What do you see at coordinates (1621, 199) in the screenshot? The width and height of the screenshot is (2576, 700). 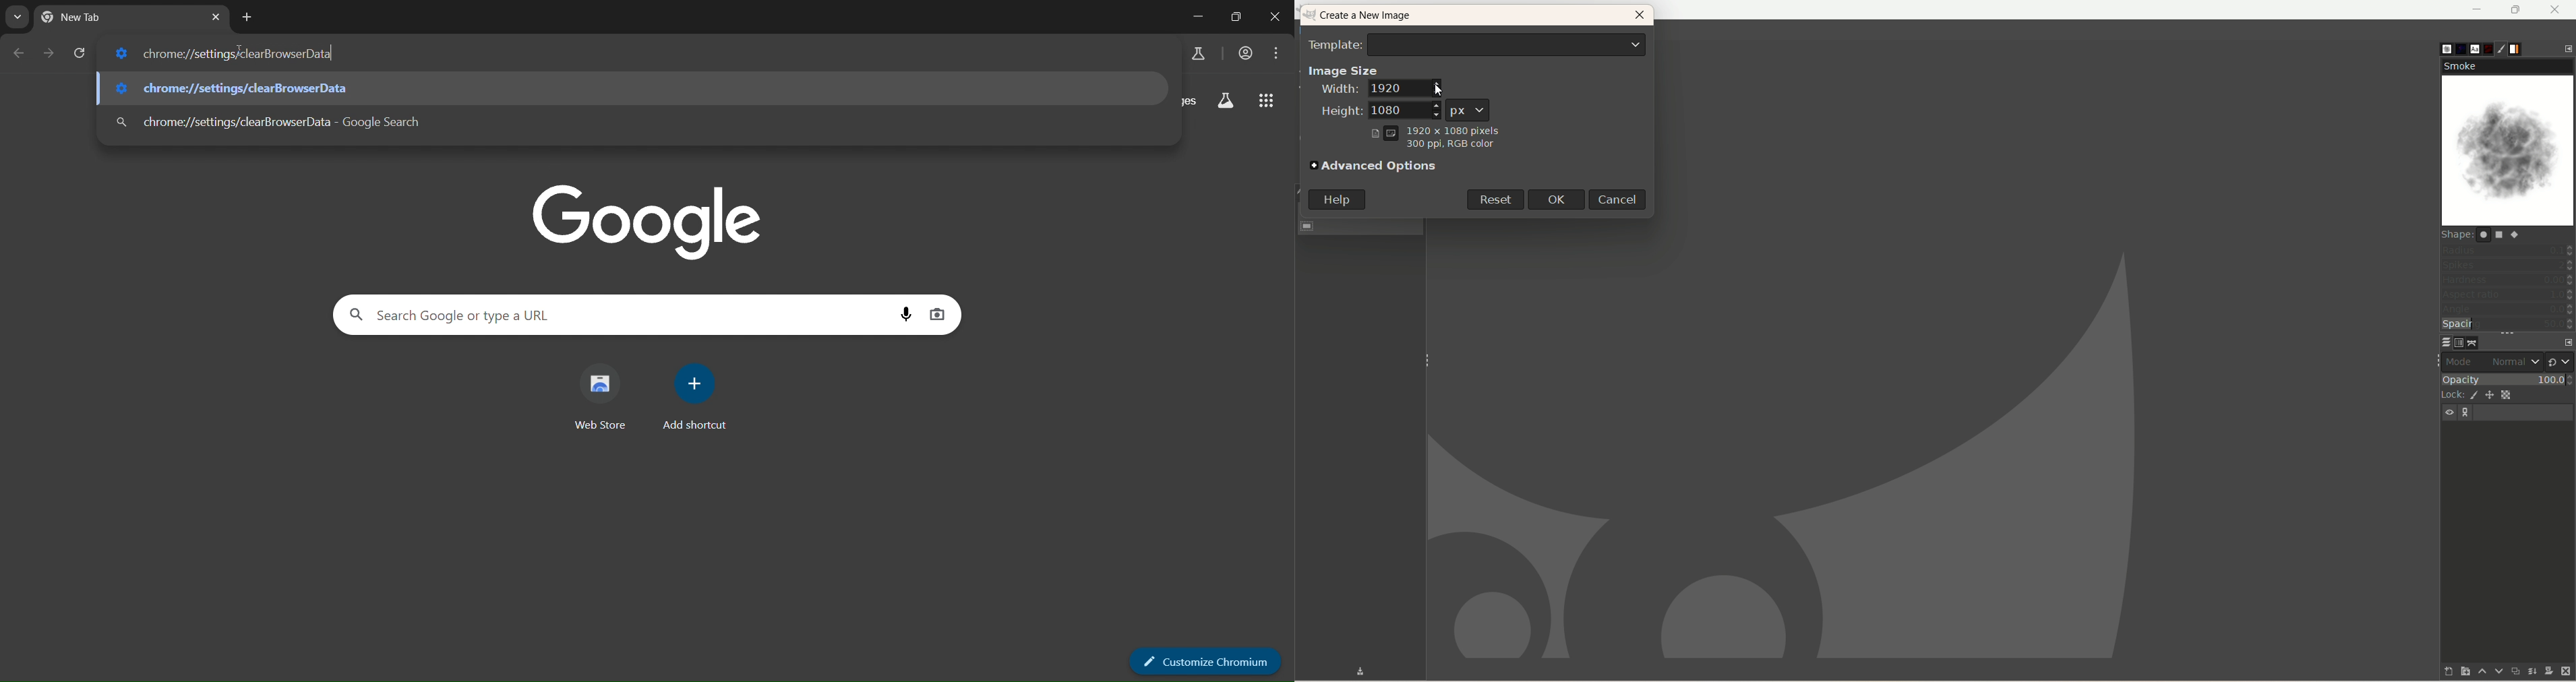 I see `cancel` at bounding box center [1621, 199].